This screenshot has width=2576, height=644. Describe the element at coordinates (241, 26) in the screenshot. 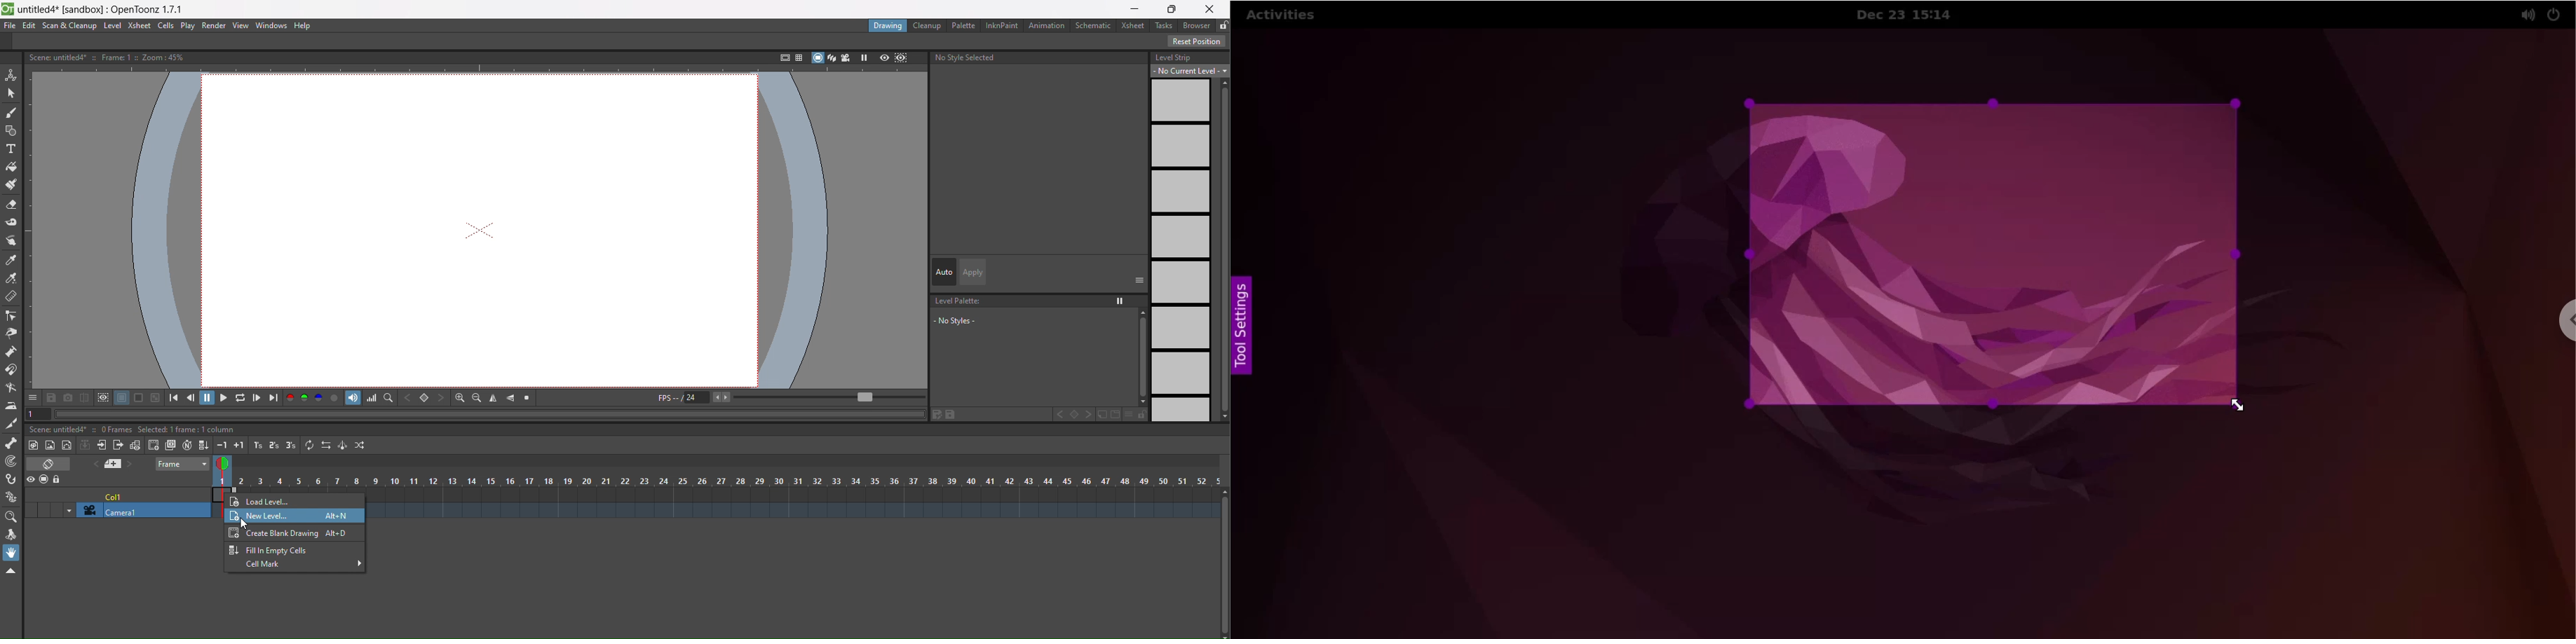

I see `view` at that location.